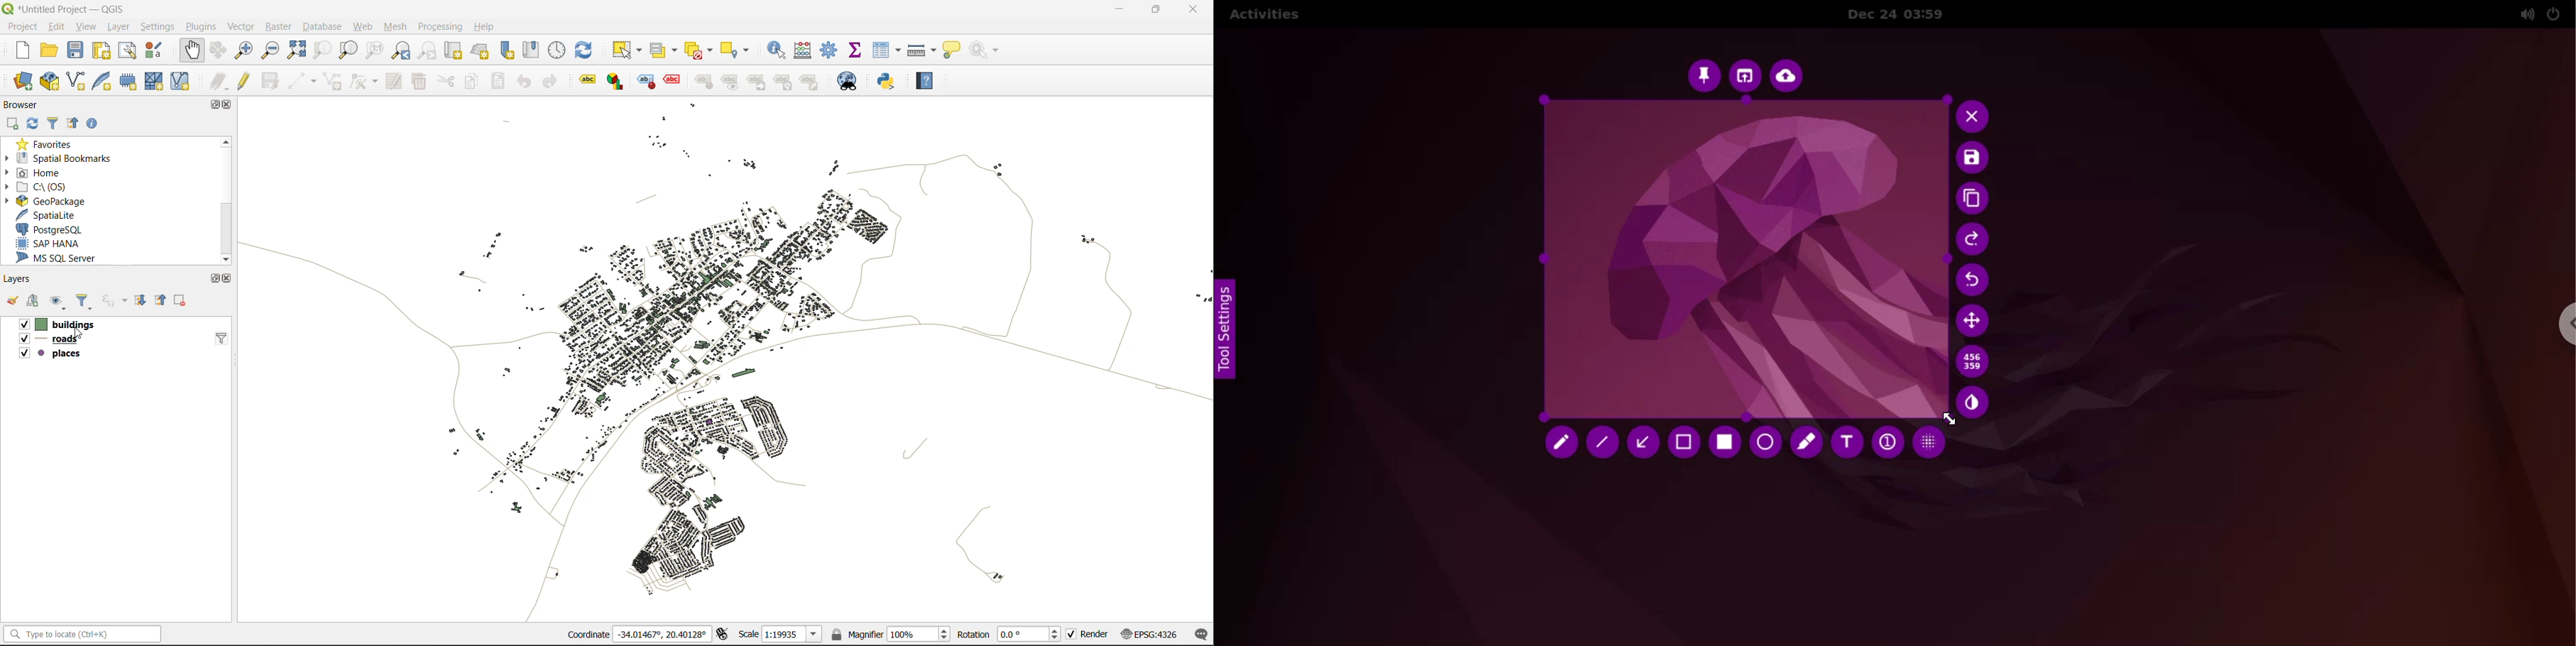 The height and width of the screenshot is (672, 2576). What do you see at coordinates (128, 51) in the screenshot?
I see `show layout` at bounding box center [128, 51].